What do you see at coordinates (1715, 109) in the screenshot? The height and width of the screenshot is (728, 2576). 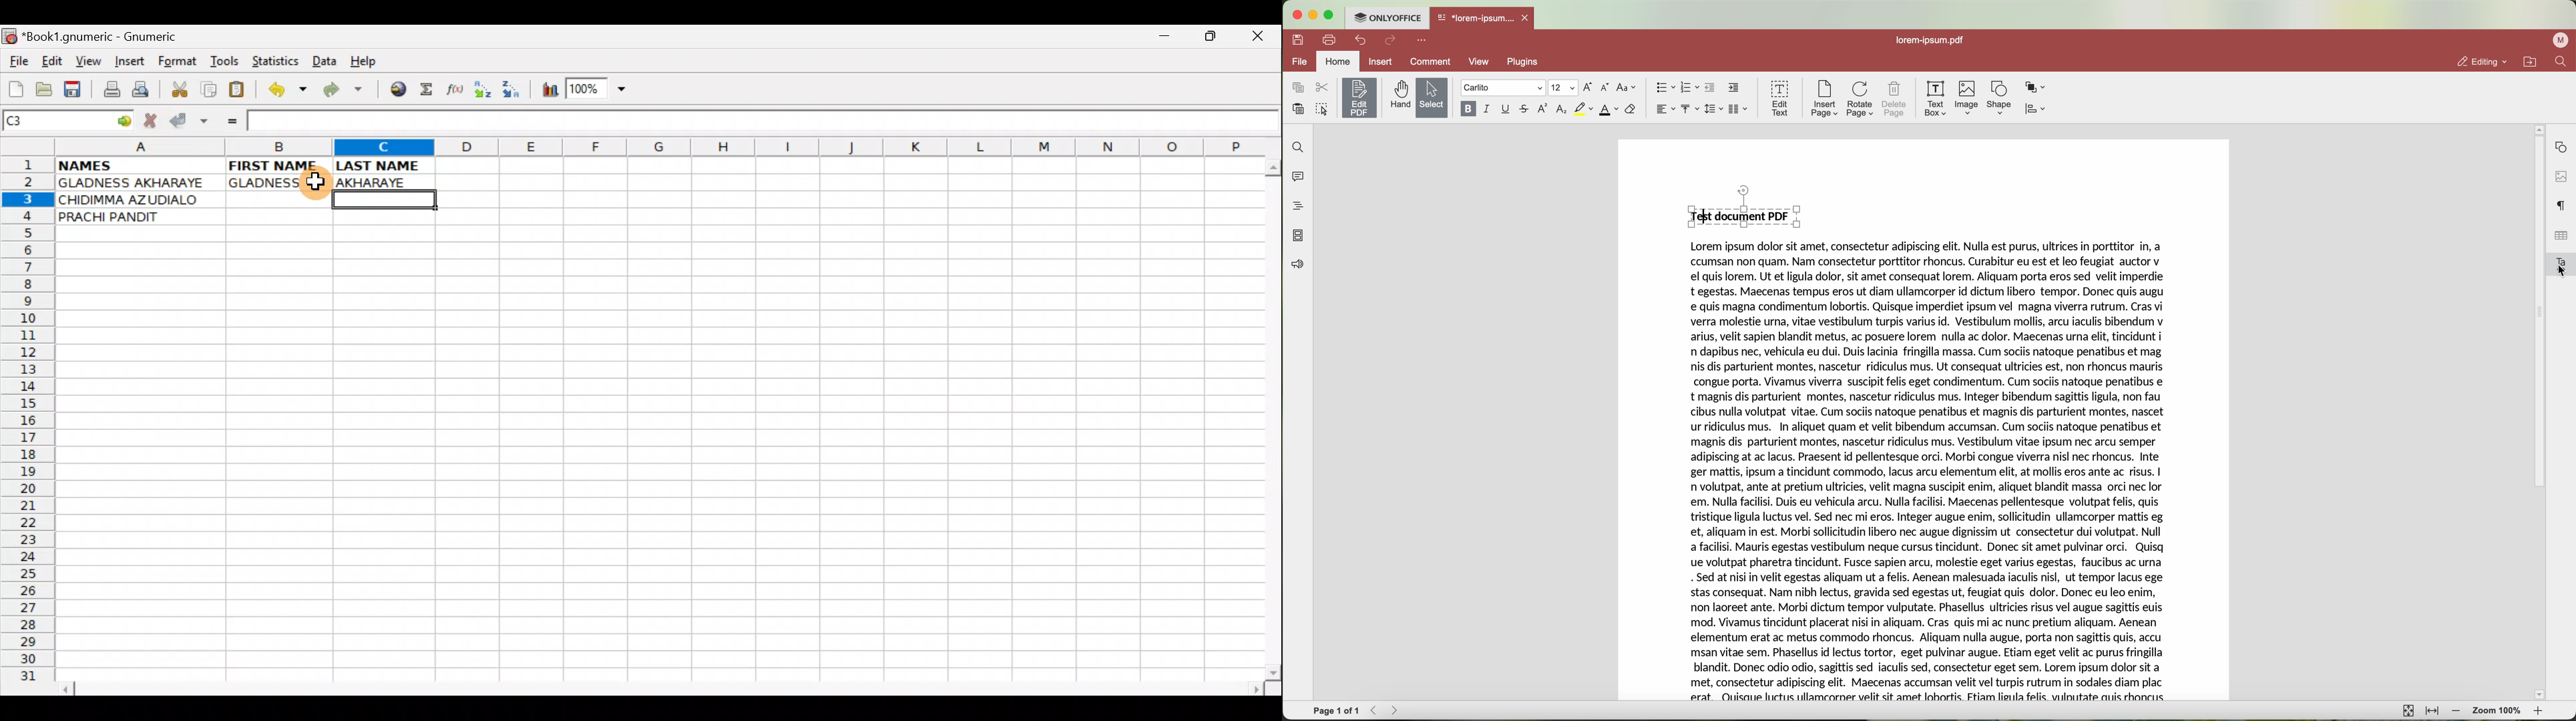 I see `line spacing` at bounding box center [1715, 109].